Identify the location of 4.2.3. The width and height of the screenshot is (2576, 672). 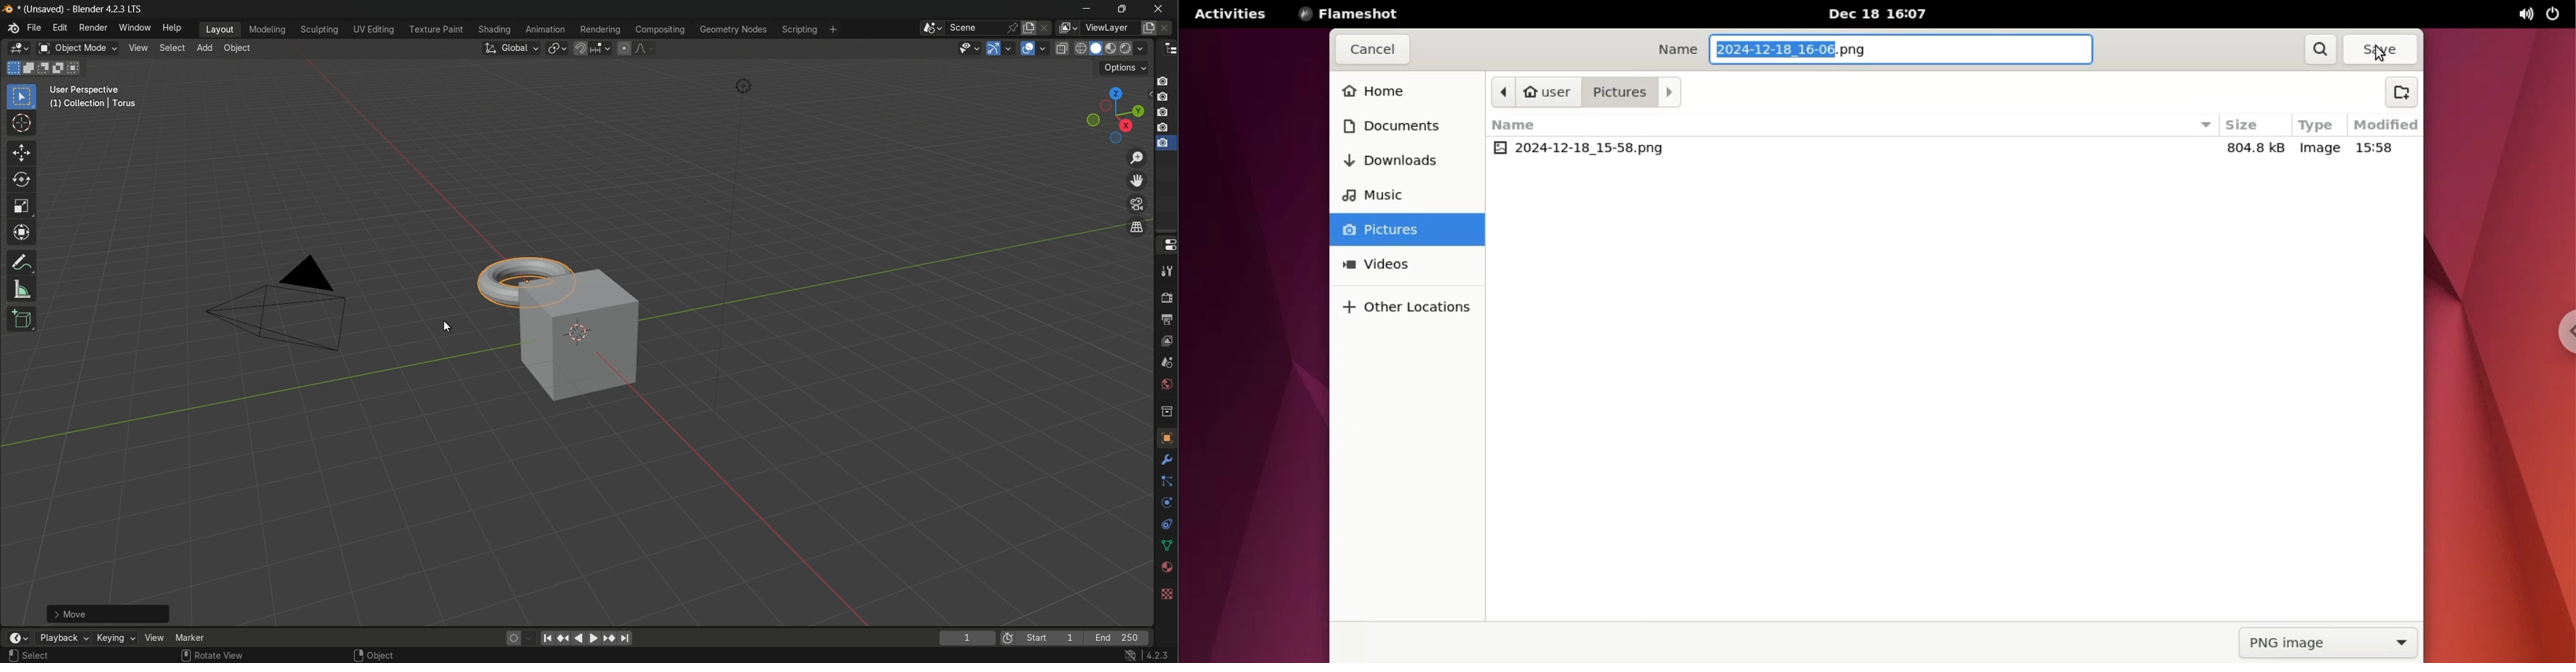
(1158, 656).